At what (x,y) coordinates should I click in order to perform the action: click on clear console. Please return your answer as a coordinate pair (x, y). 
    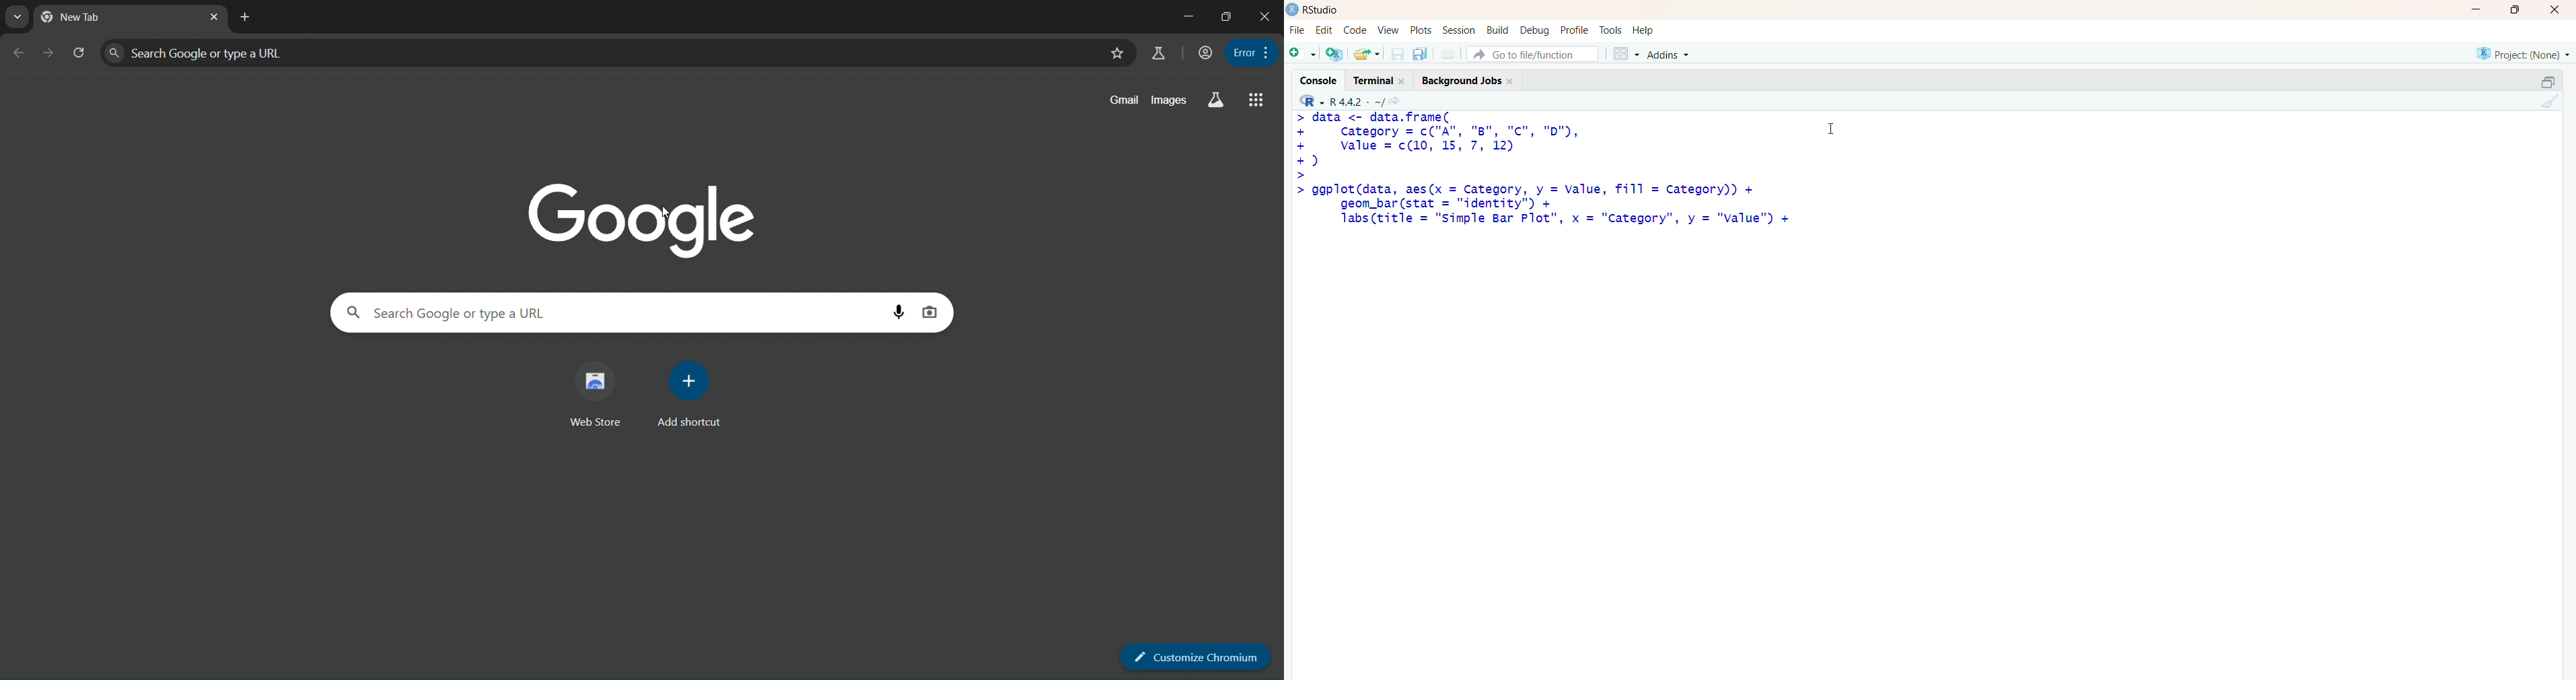
    Looking at the image, I should click on (2548, 101).